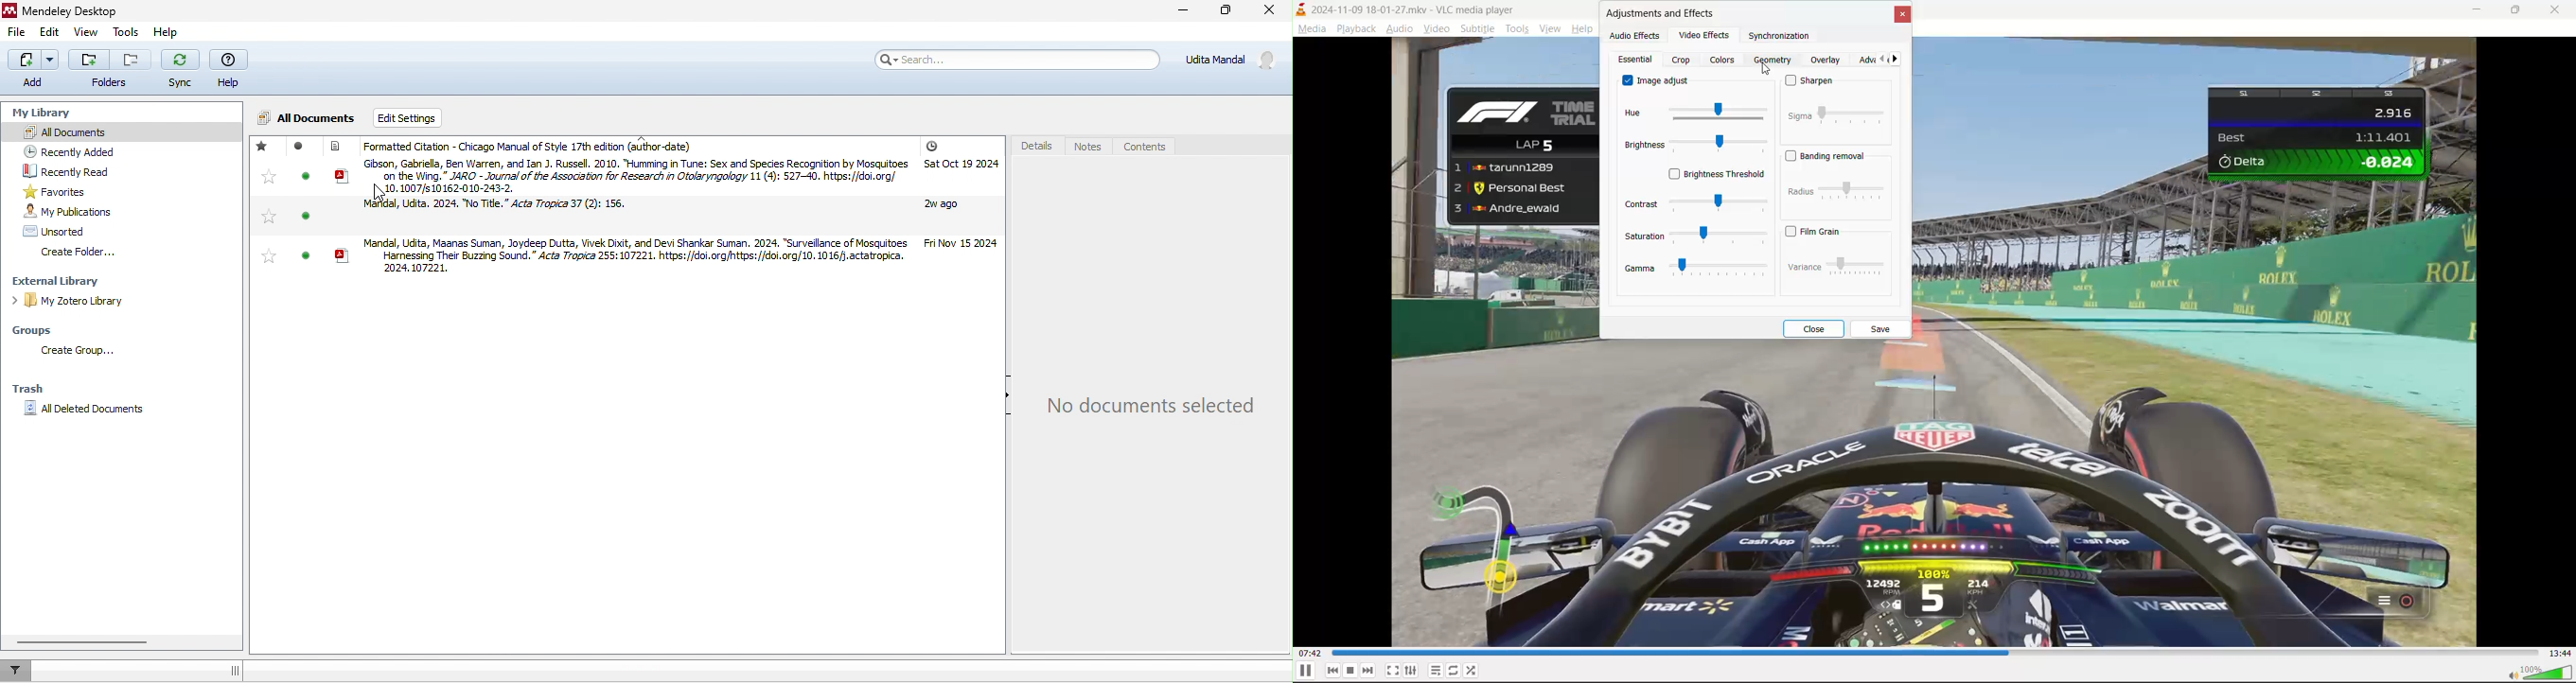 This screenshot has width=2576, height=700. Describe the element at coordinates (76, 170) in the screenshot. I see `recently read` at that location.